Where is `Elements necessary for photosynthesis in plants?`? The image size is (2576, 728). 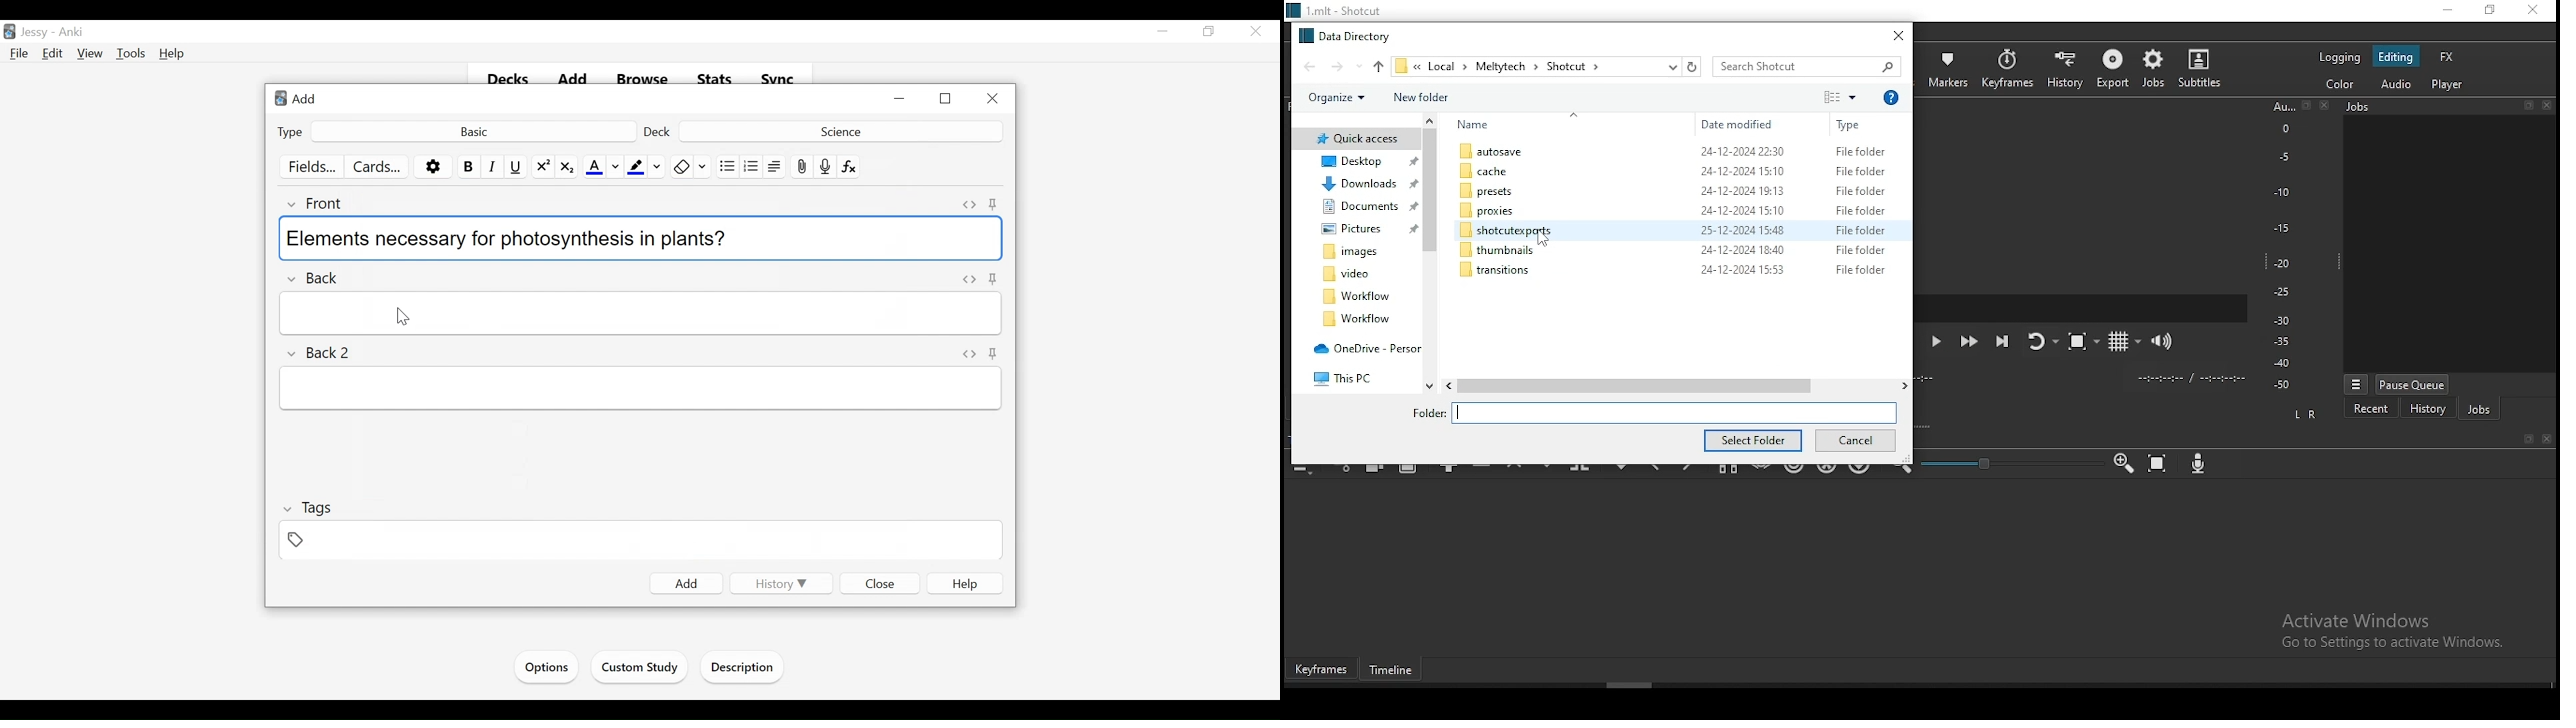 Elements necessary for photosynthesis in plants? is located at coordinates (643, 313).